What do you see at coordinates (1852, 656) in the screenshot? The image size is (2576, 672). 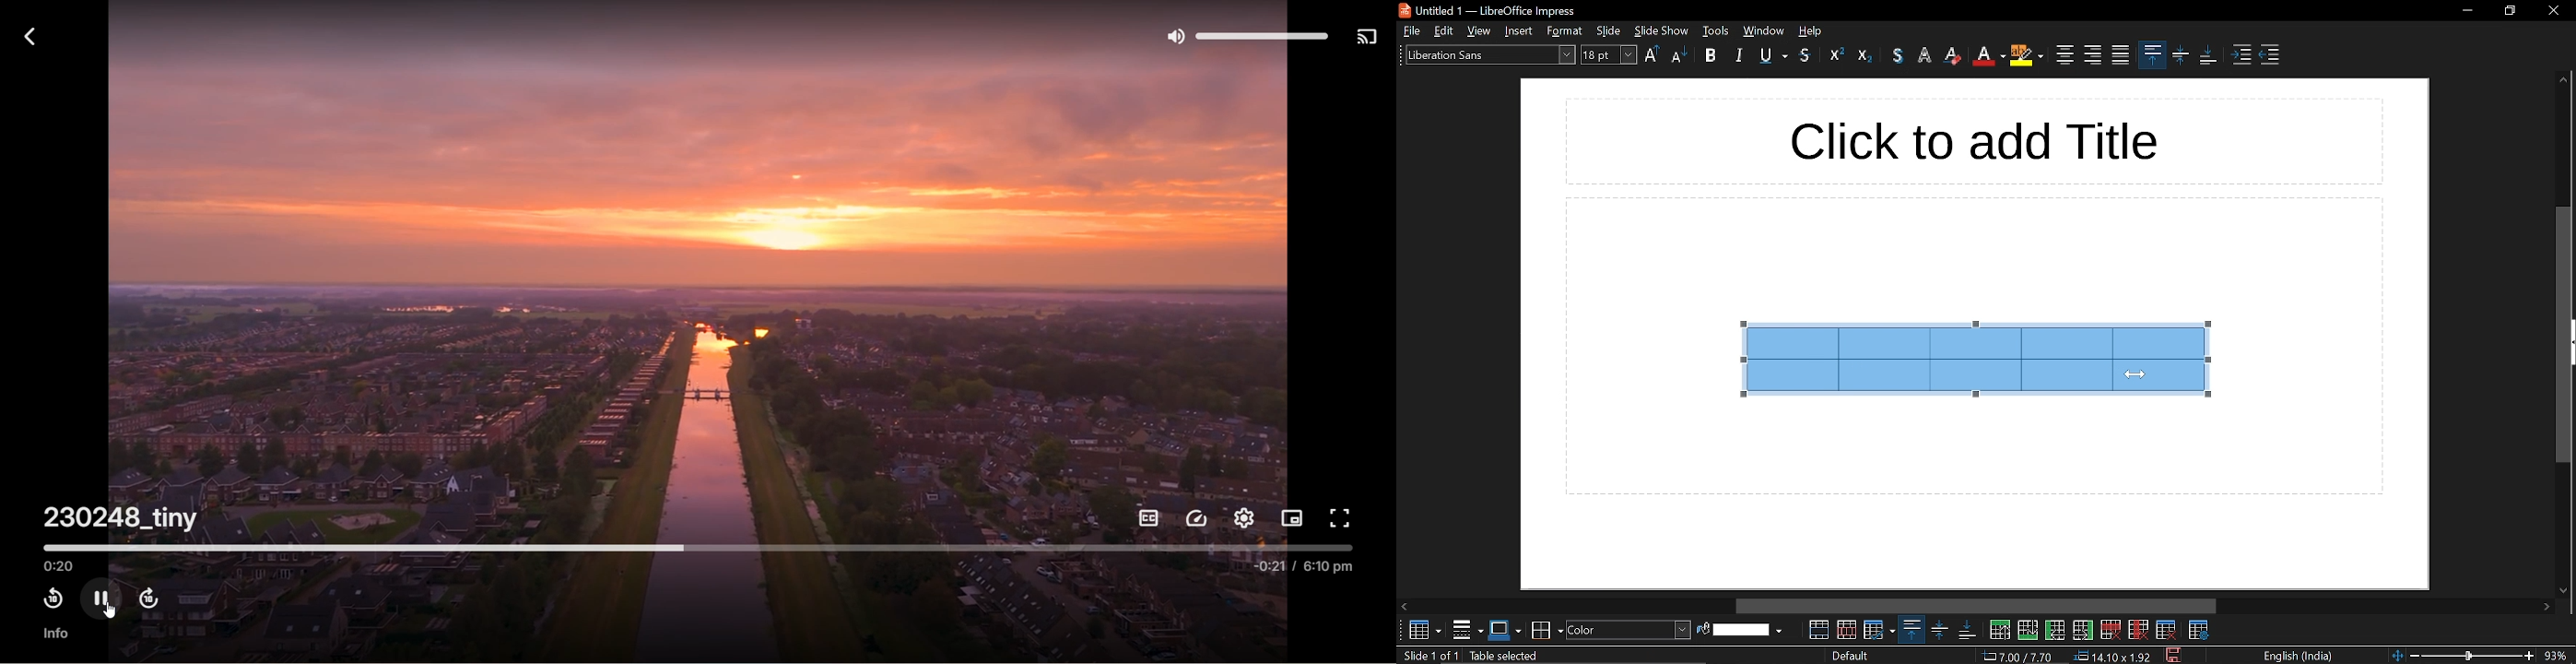 I see `slide style` at bounding box center [1852, 656].